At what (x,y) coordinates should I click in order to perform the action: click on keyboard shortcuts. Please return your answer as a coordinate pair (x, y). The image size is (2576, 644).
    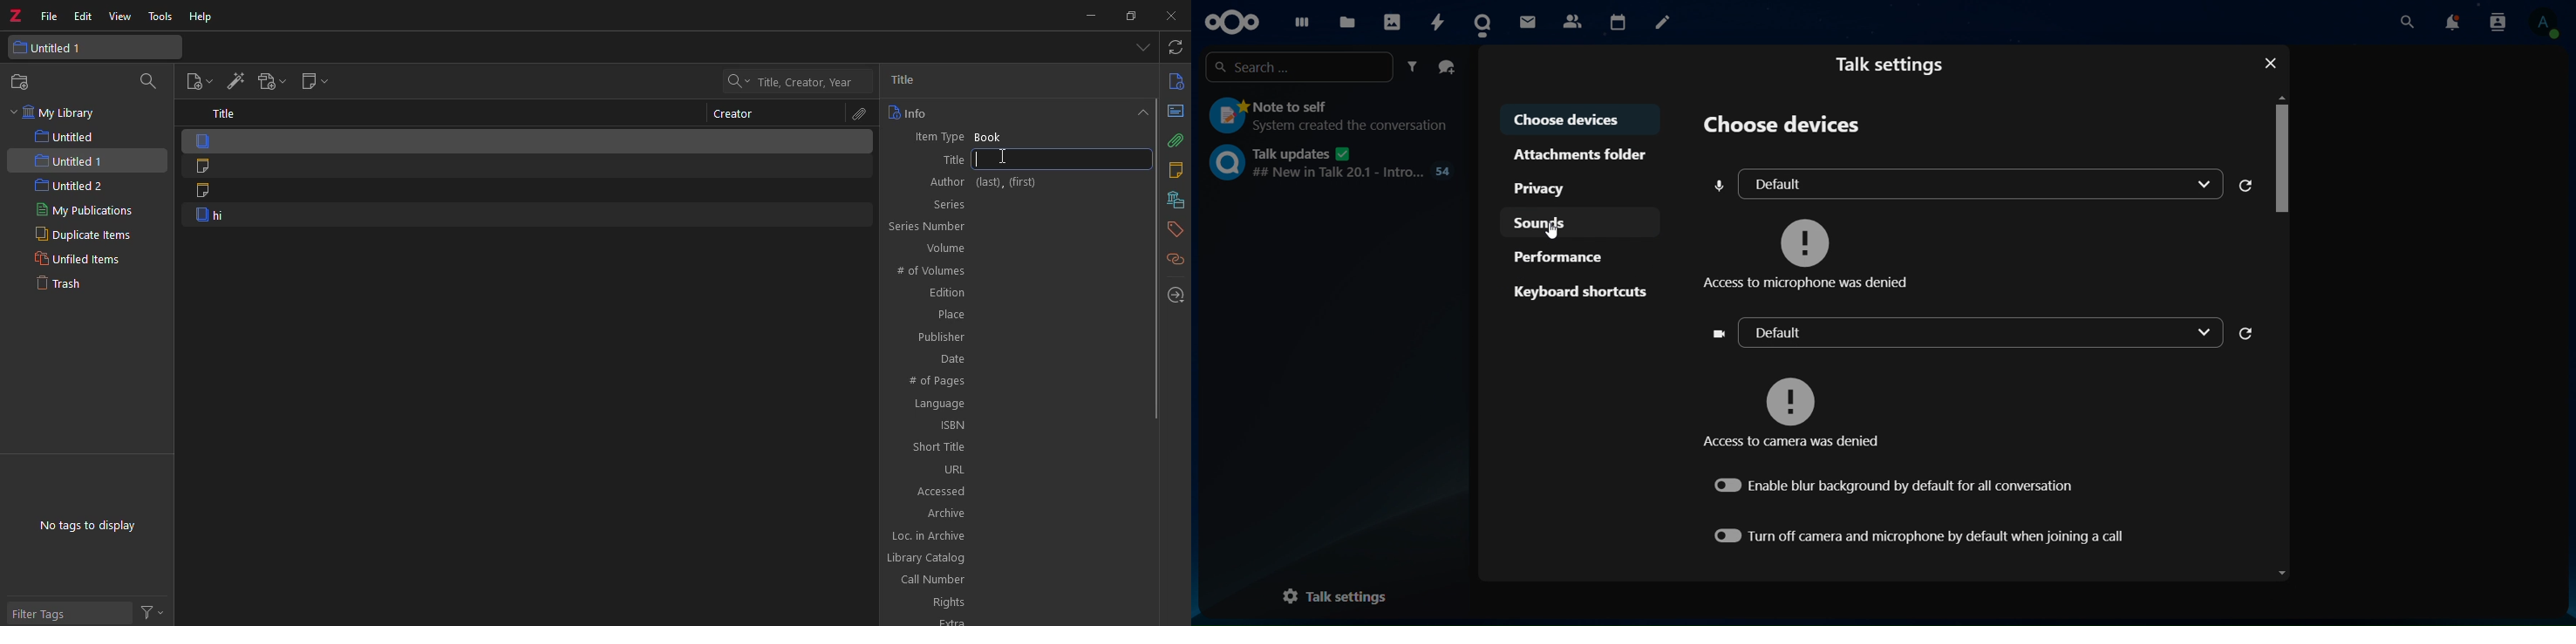
    Looking at the image, I should click on (1581, 291).